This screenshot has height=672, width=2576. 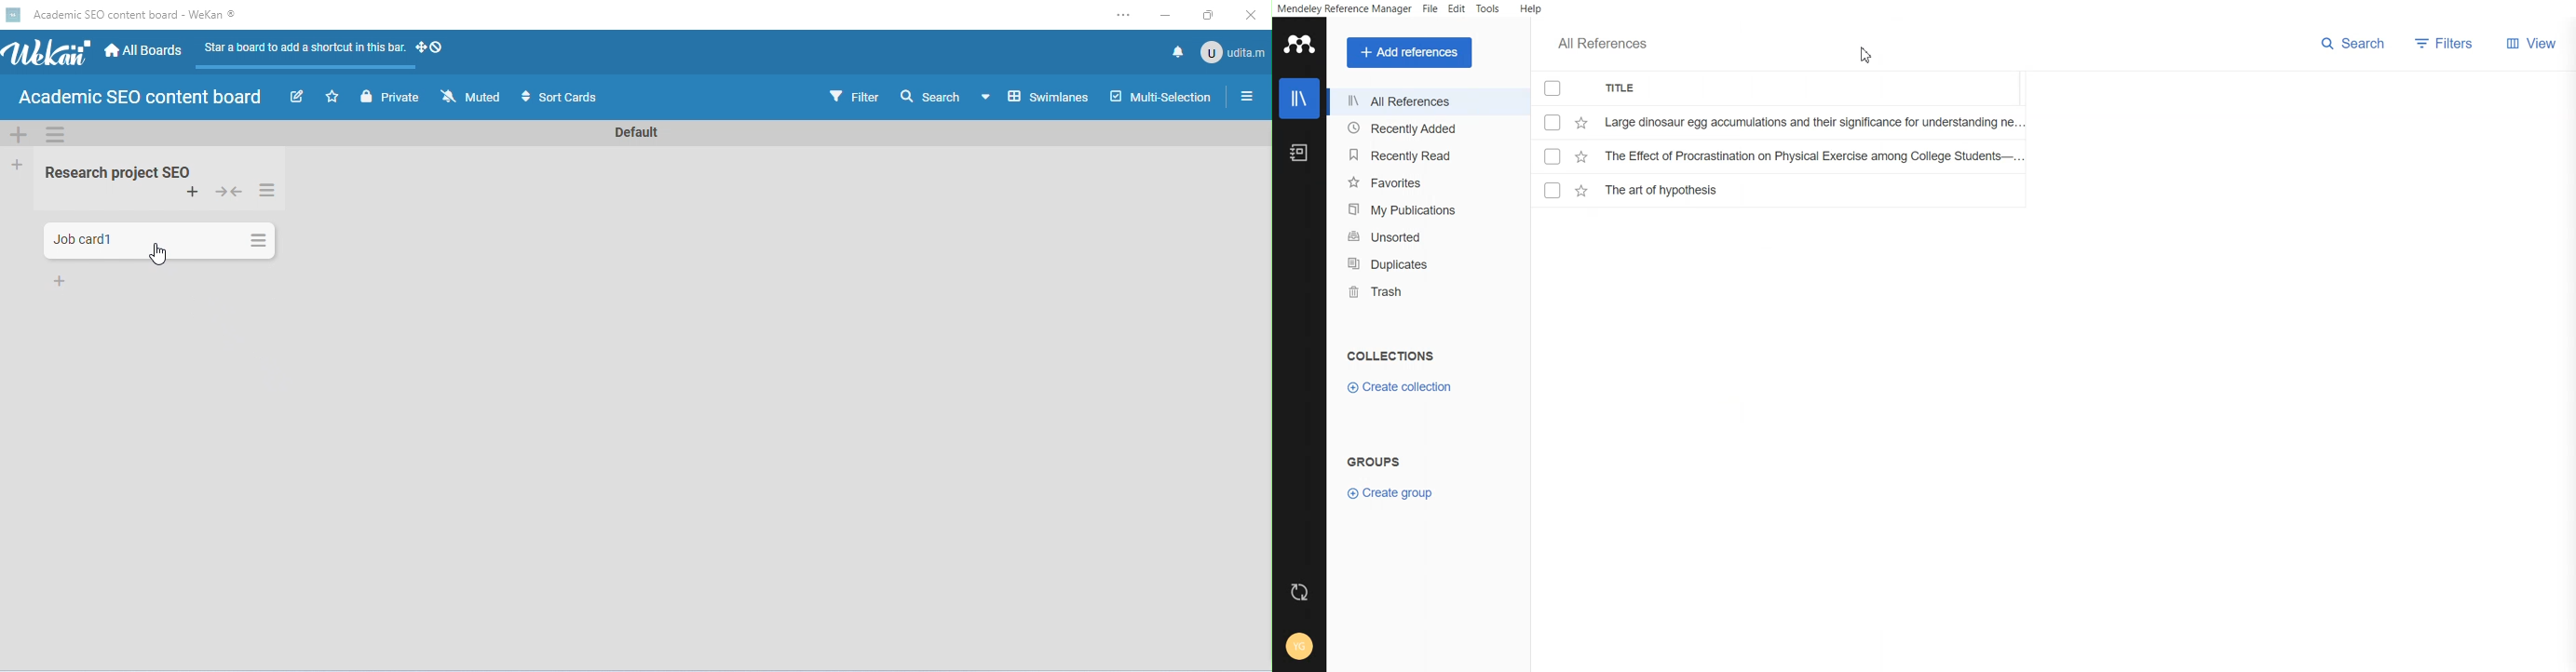 What do you see at coordinates (2353, 43) in the screenshot?
I see `Search` at bounding box center [2353, 43].